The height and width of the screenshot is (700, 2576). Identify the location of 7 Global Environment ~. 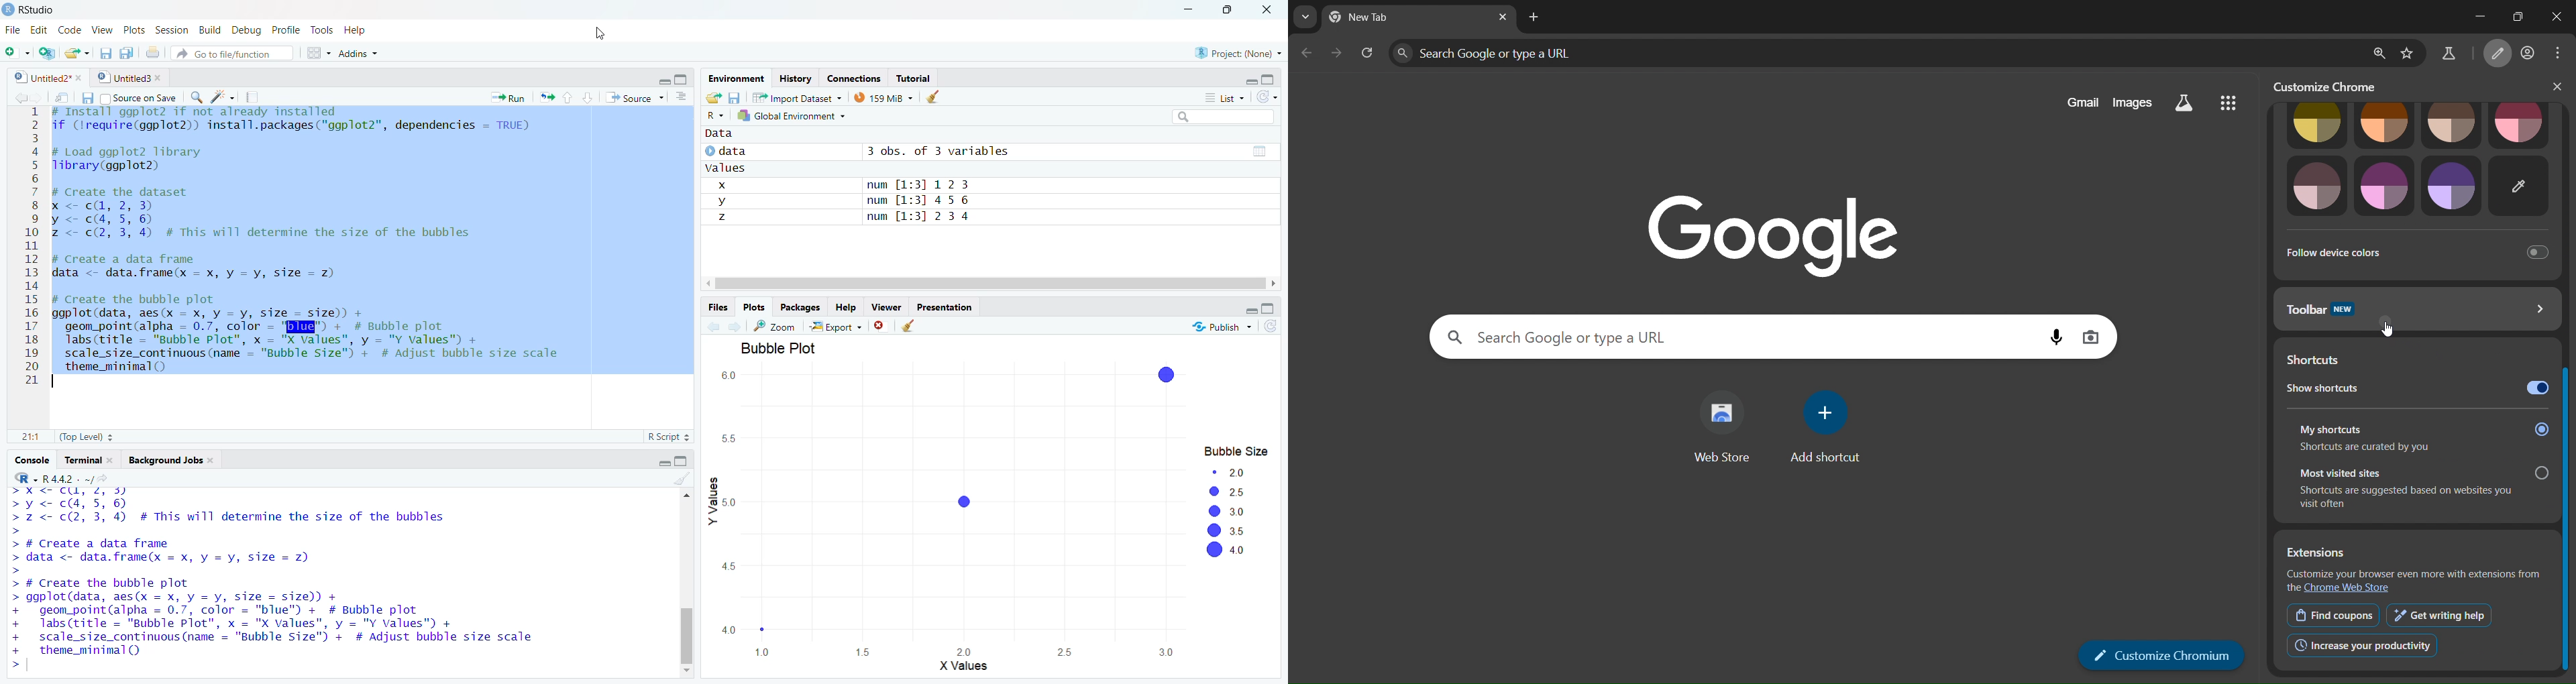
(794, 115).